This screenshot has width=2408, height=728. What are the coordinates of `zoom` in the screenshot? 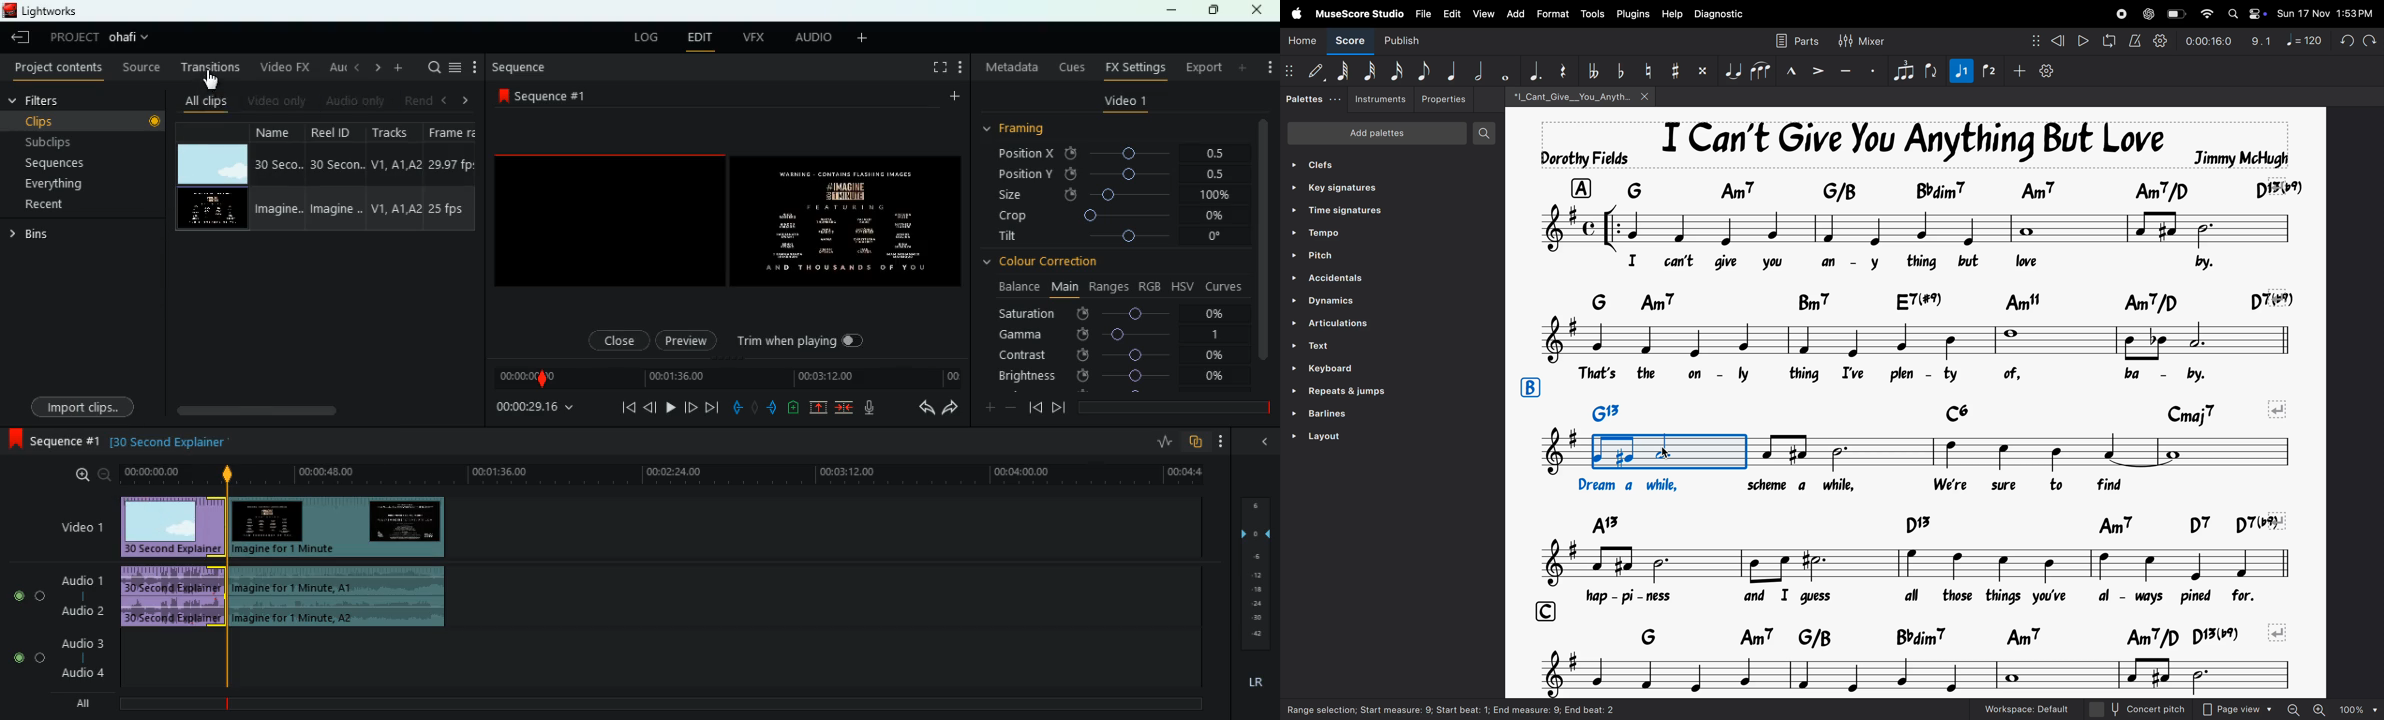 It's located at (90, 475).